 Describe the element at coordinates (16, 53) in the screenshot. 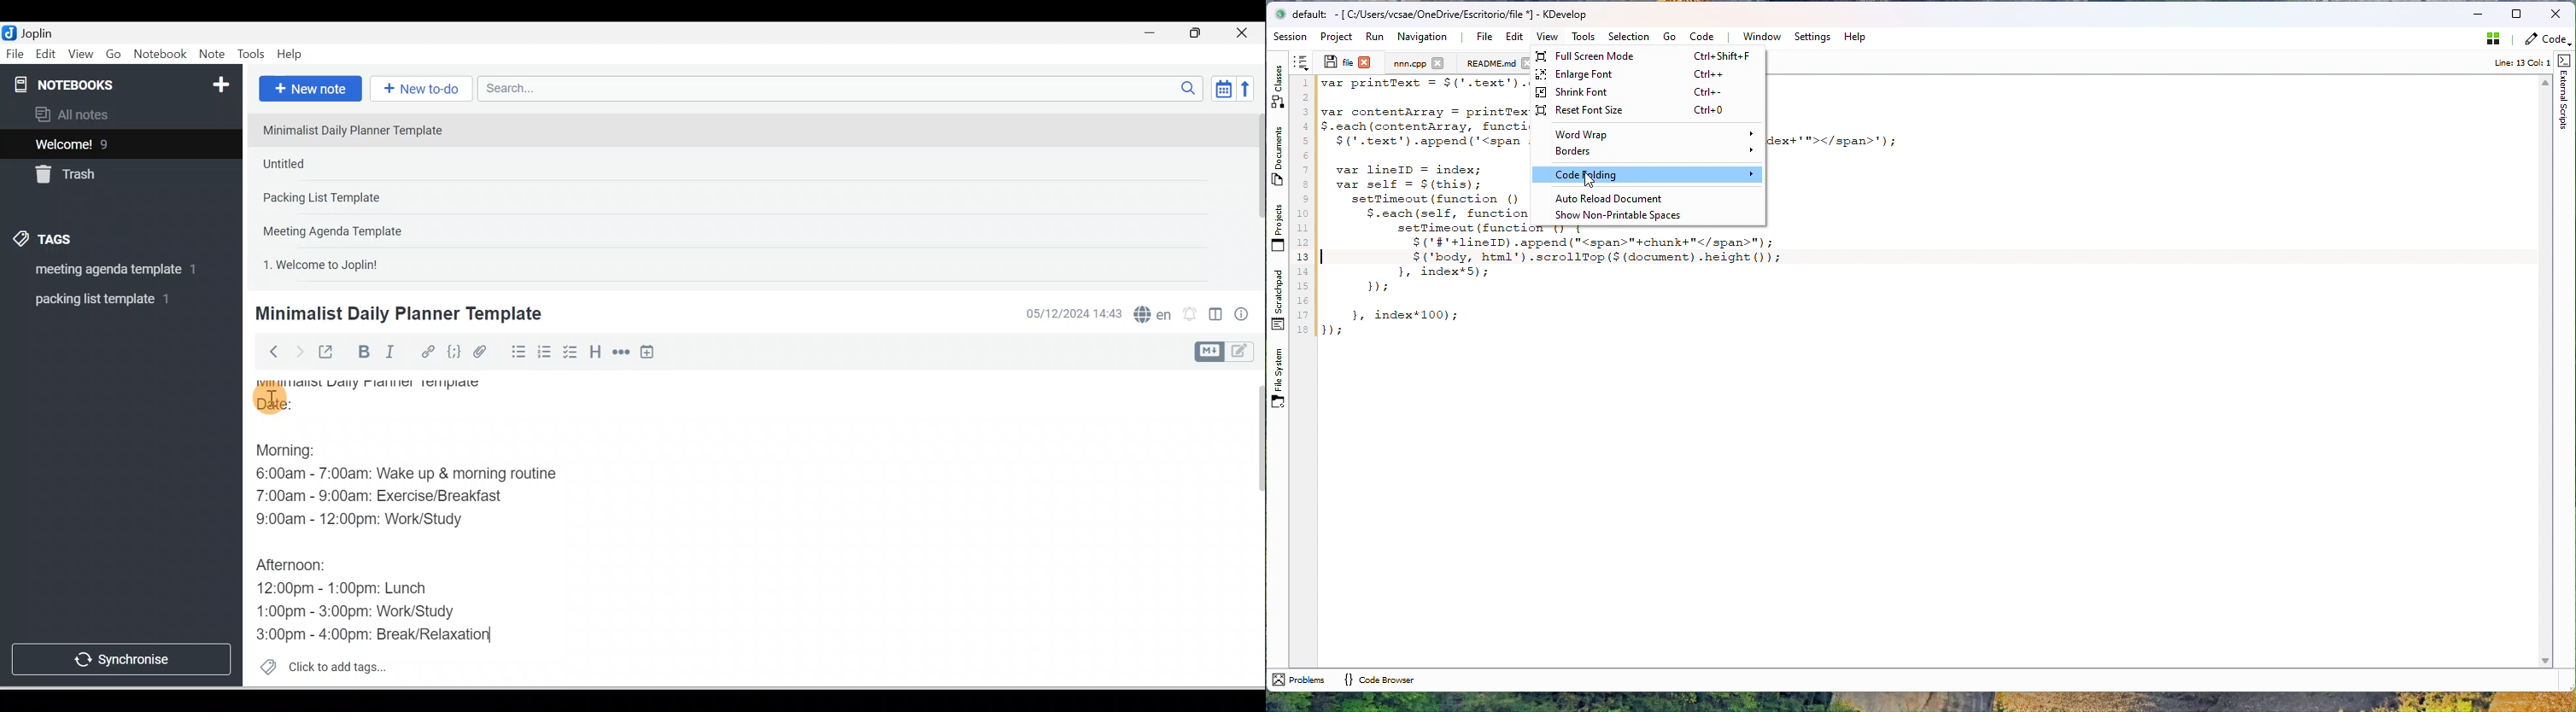

I see `File` at that location.